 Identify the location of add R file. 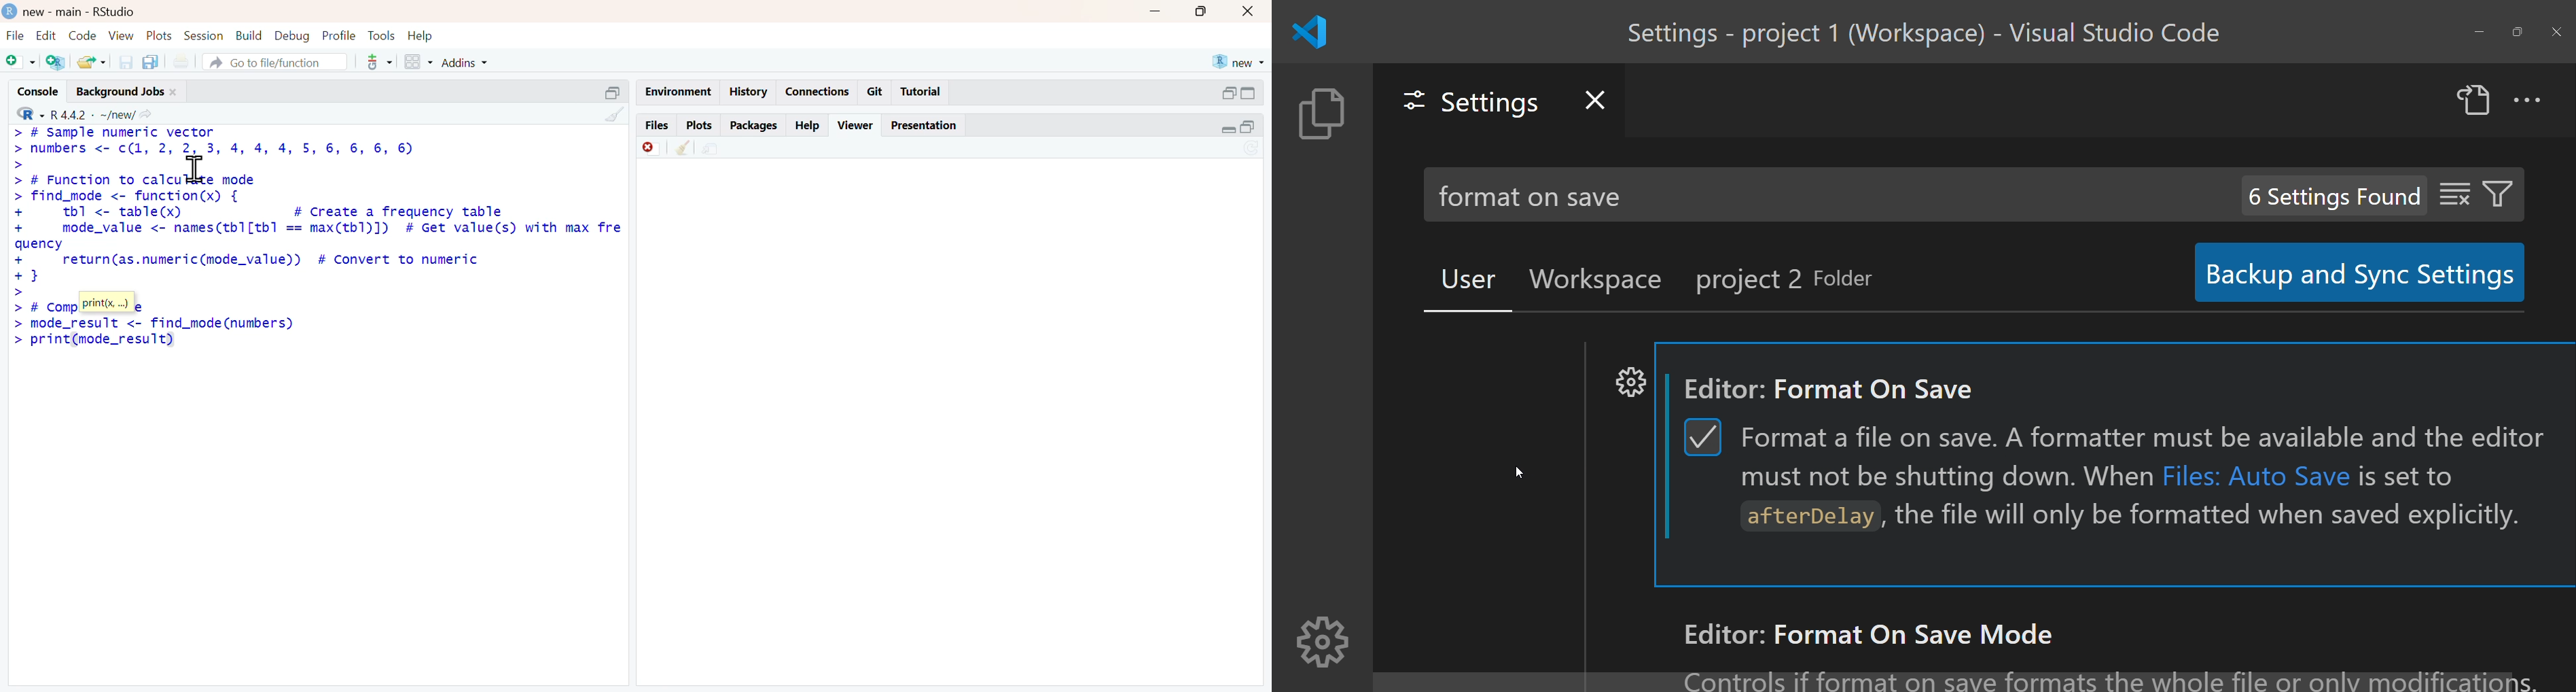
(57, 62).